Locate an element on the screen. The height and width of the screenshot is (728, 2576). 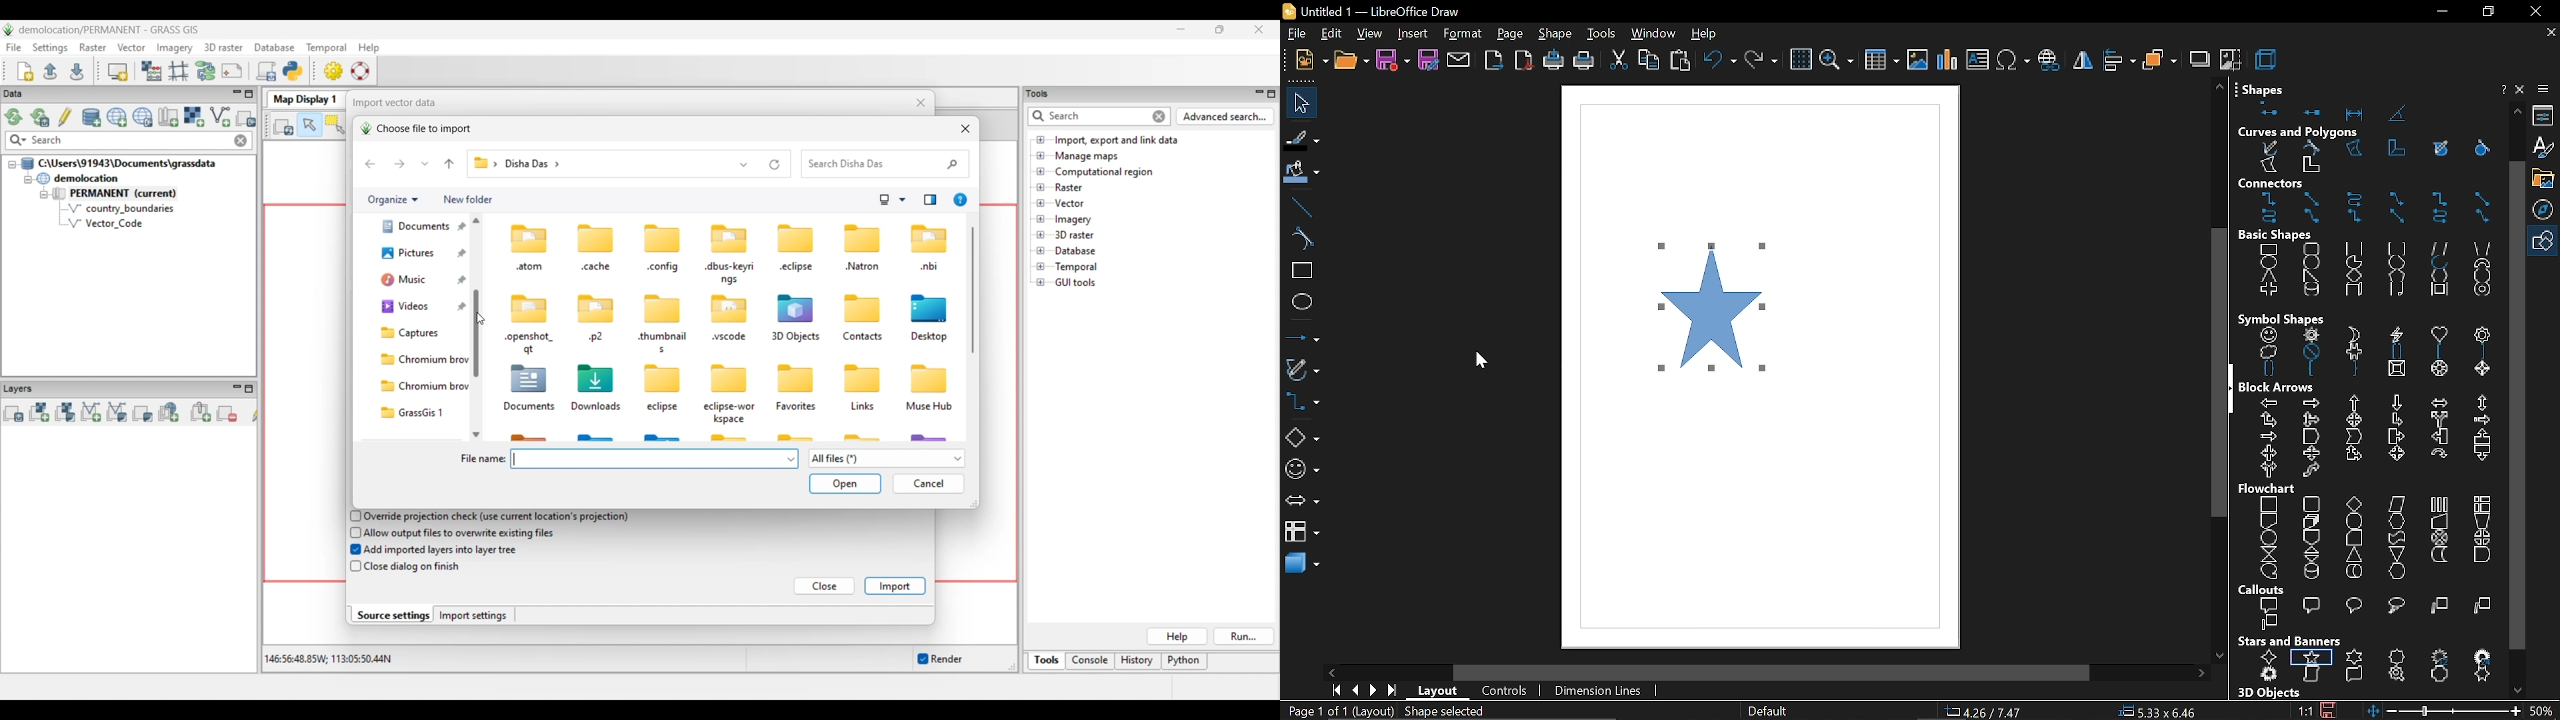
move down  is located at coordinates (2220, 655).